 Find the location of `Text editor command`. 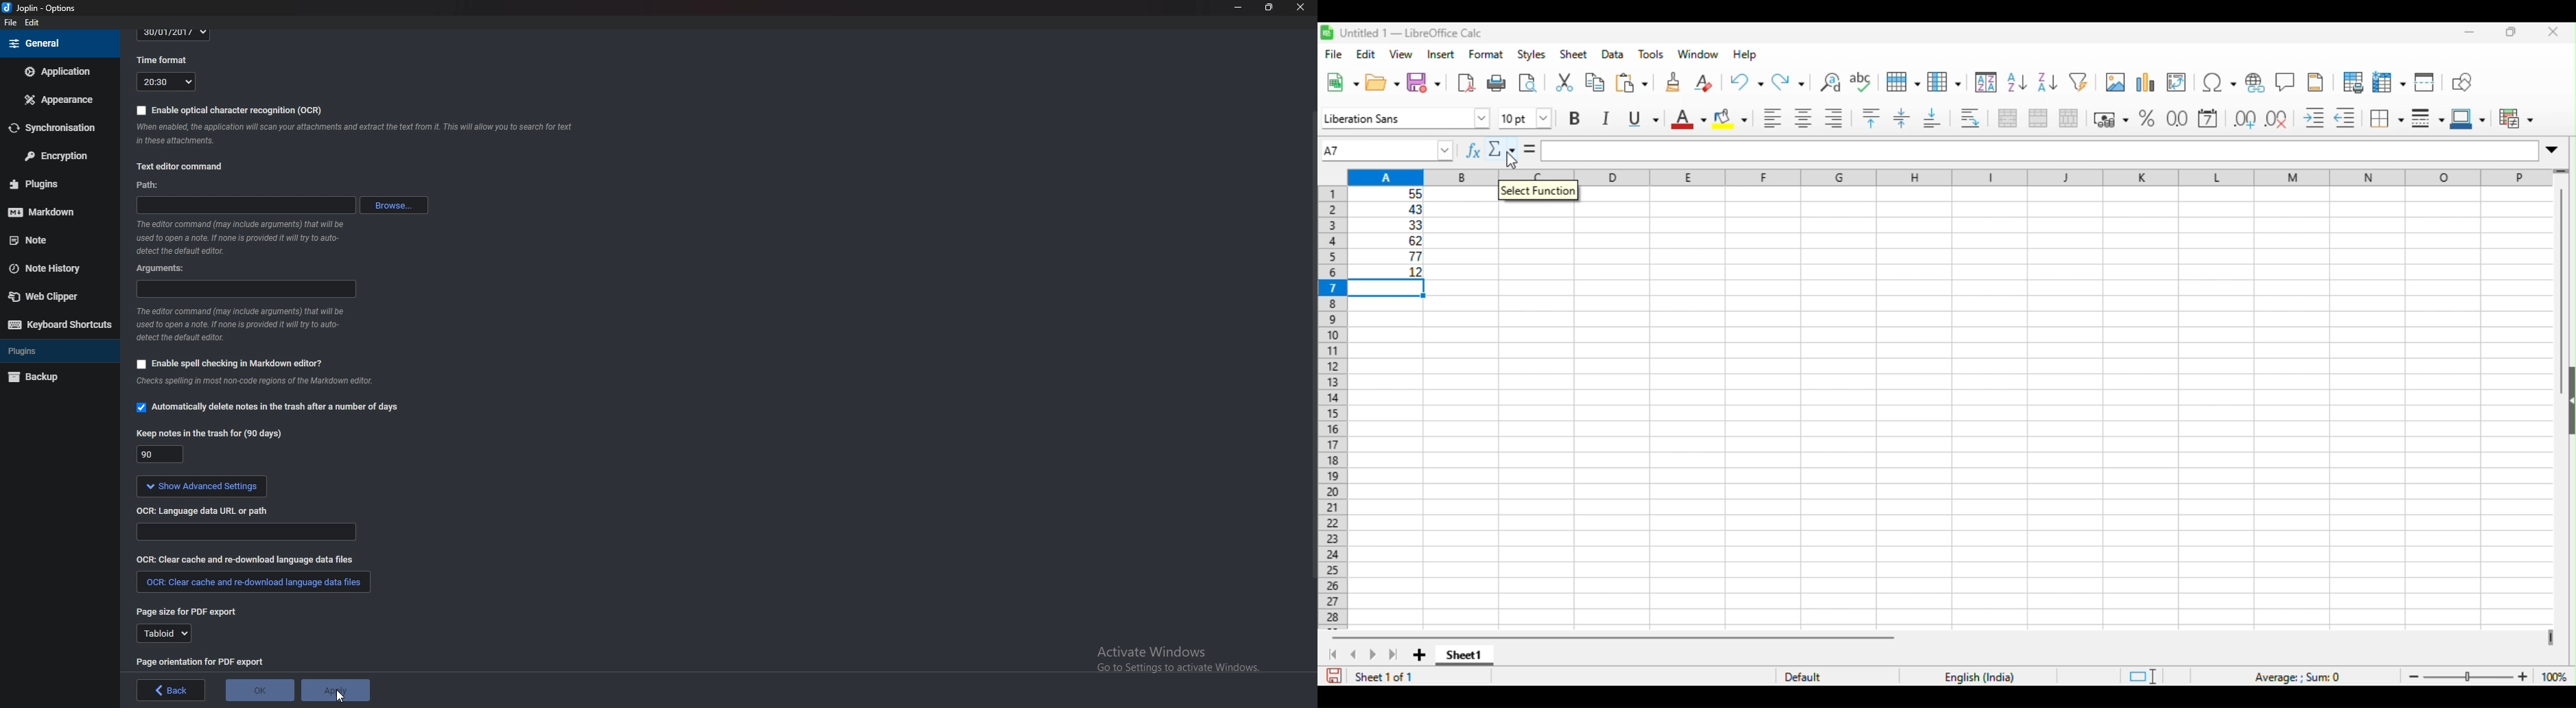

Text editor command is located at coordinates (189, 165).